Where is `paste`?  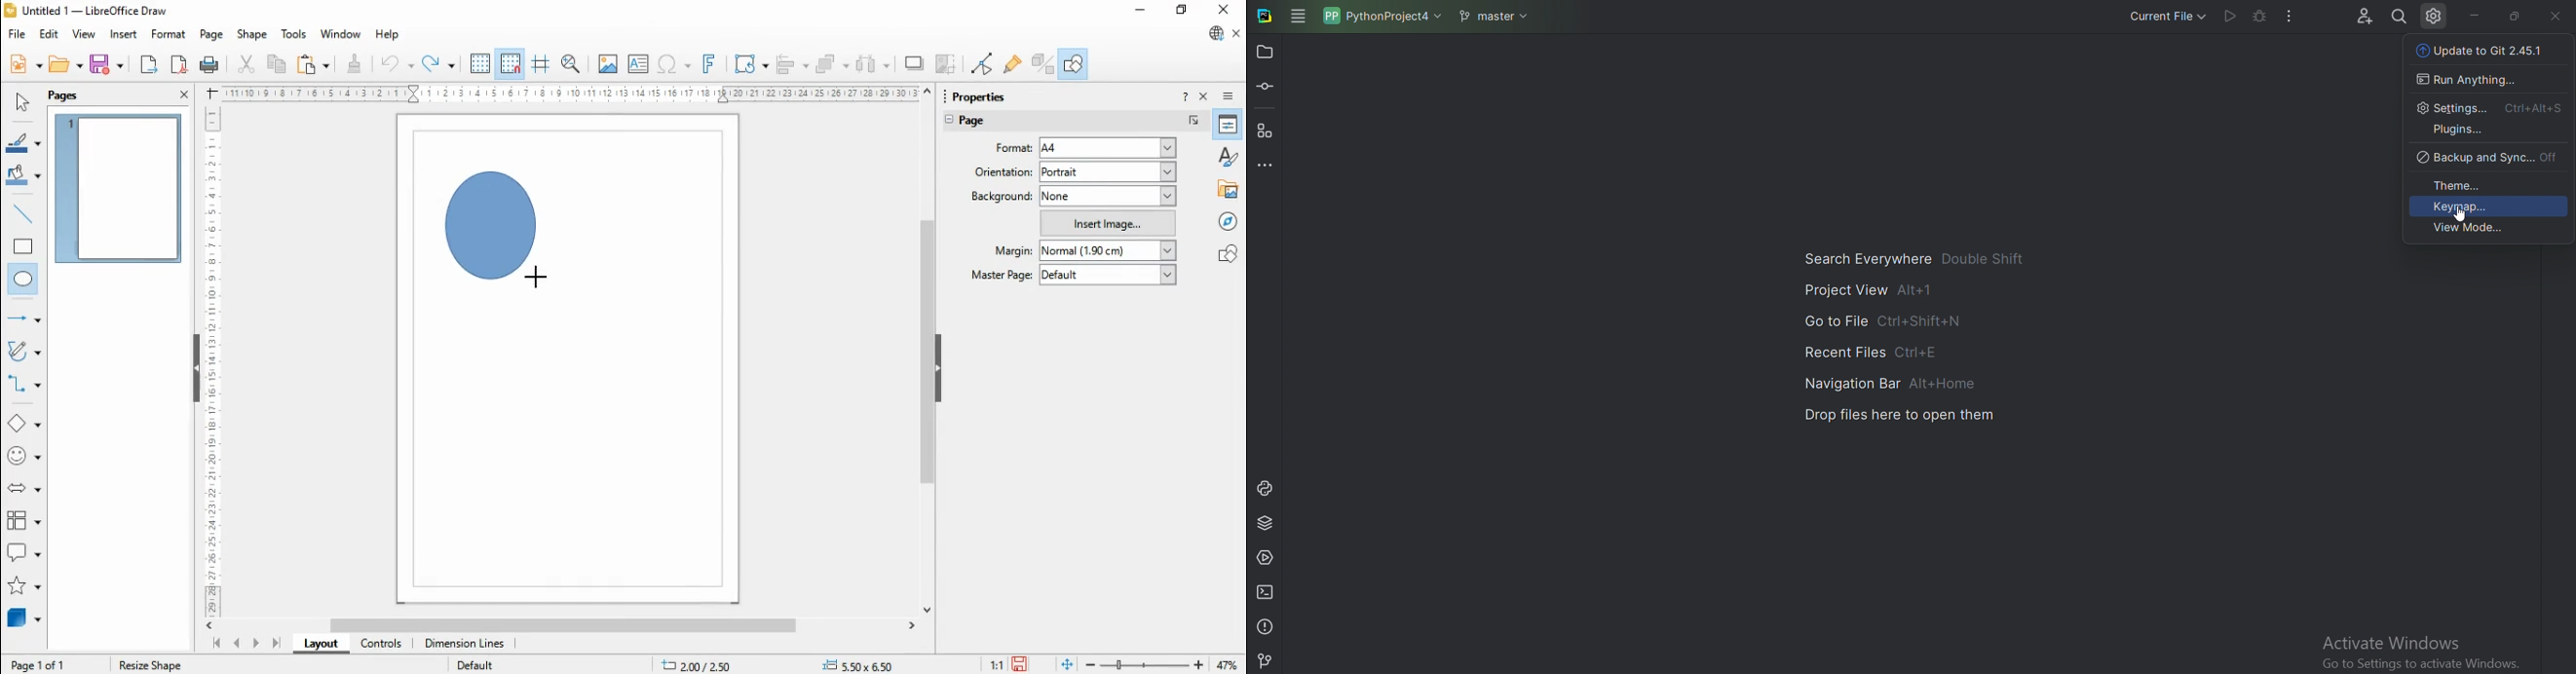 paste is located at coordinates (312, 63).